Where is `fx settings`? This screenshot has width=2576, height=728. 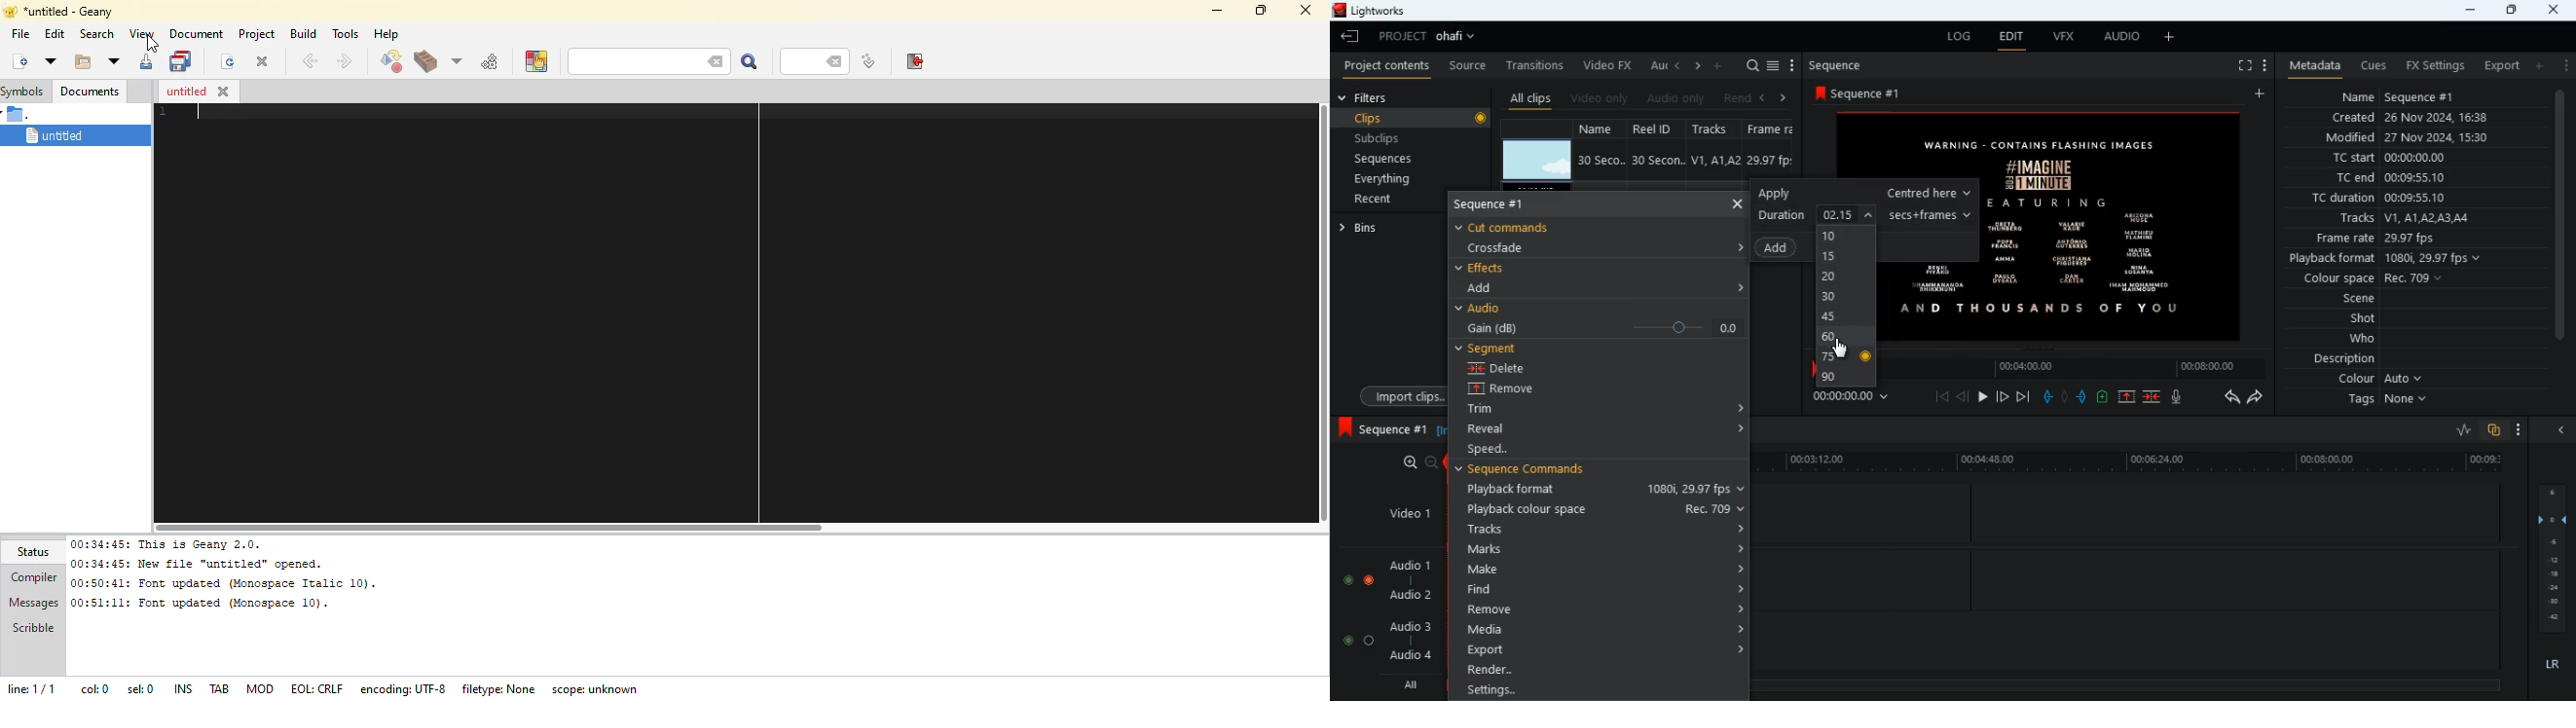 fx settings is located at coordinates (2434, 64).